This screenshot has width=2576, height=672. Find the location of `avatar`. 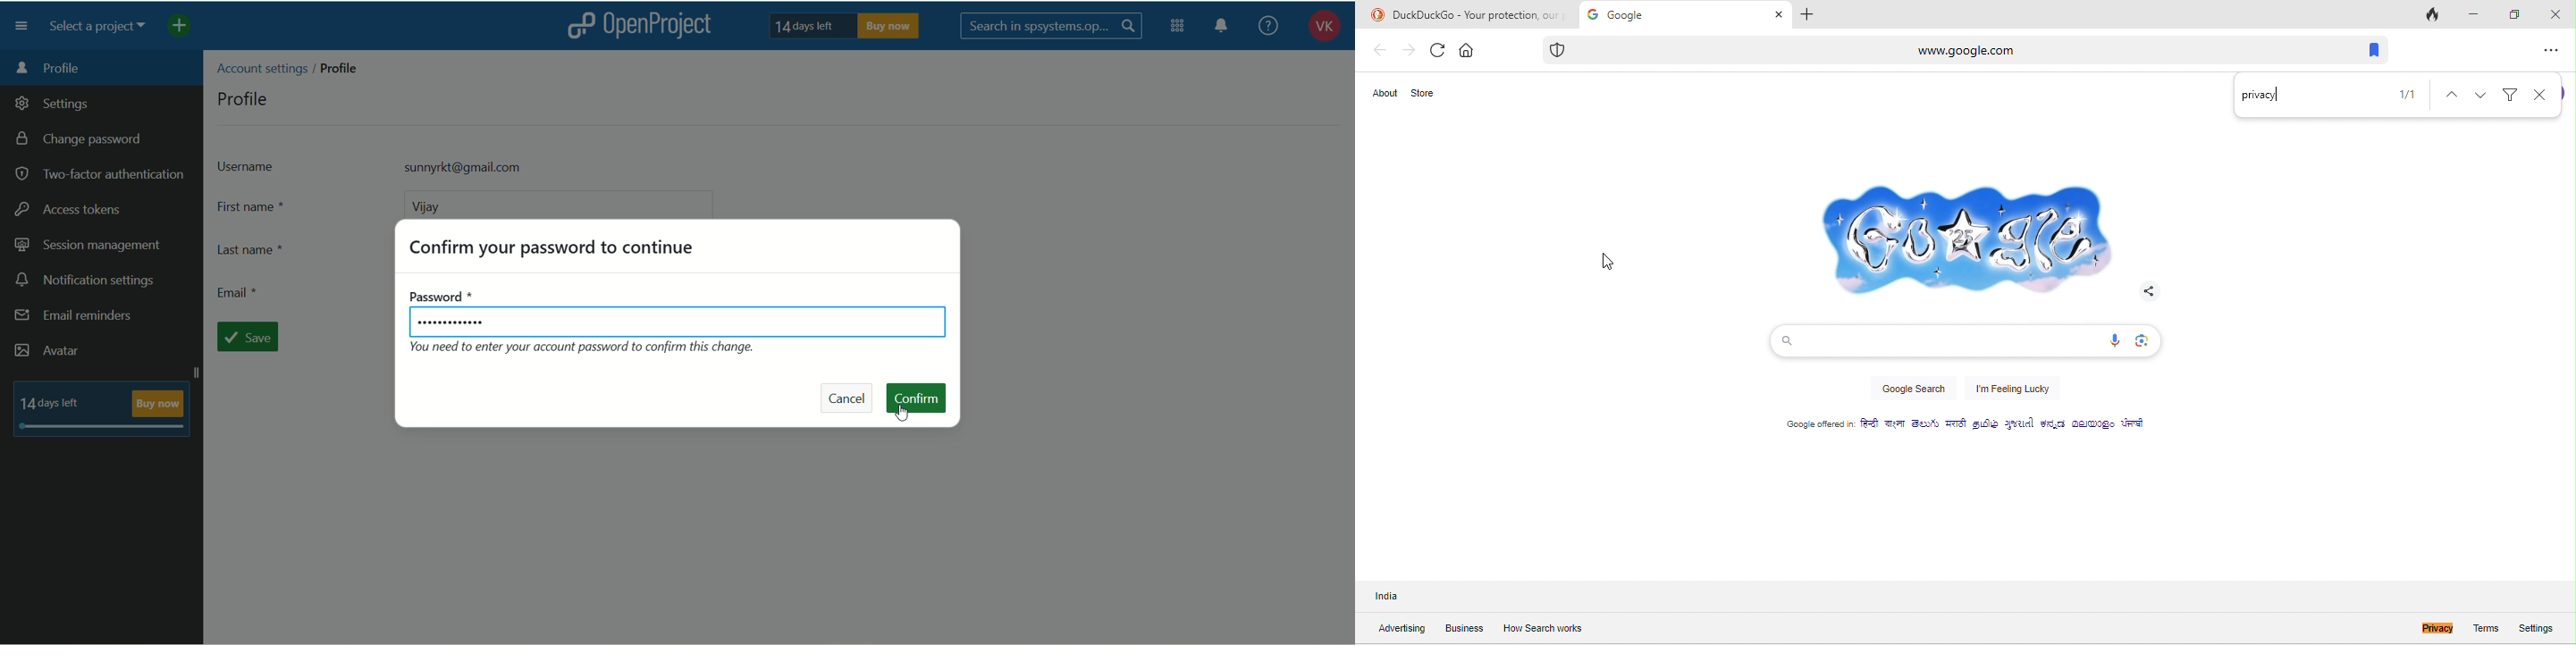

avatar is located at coordinates (48, 351).